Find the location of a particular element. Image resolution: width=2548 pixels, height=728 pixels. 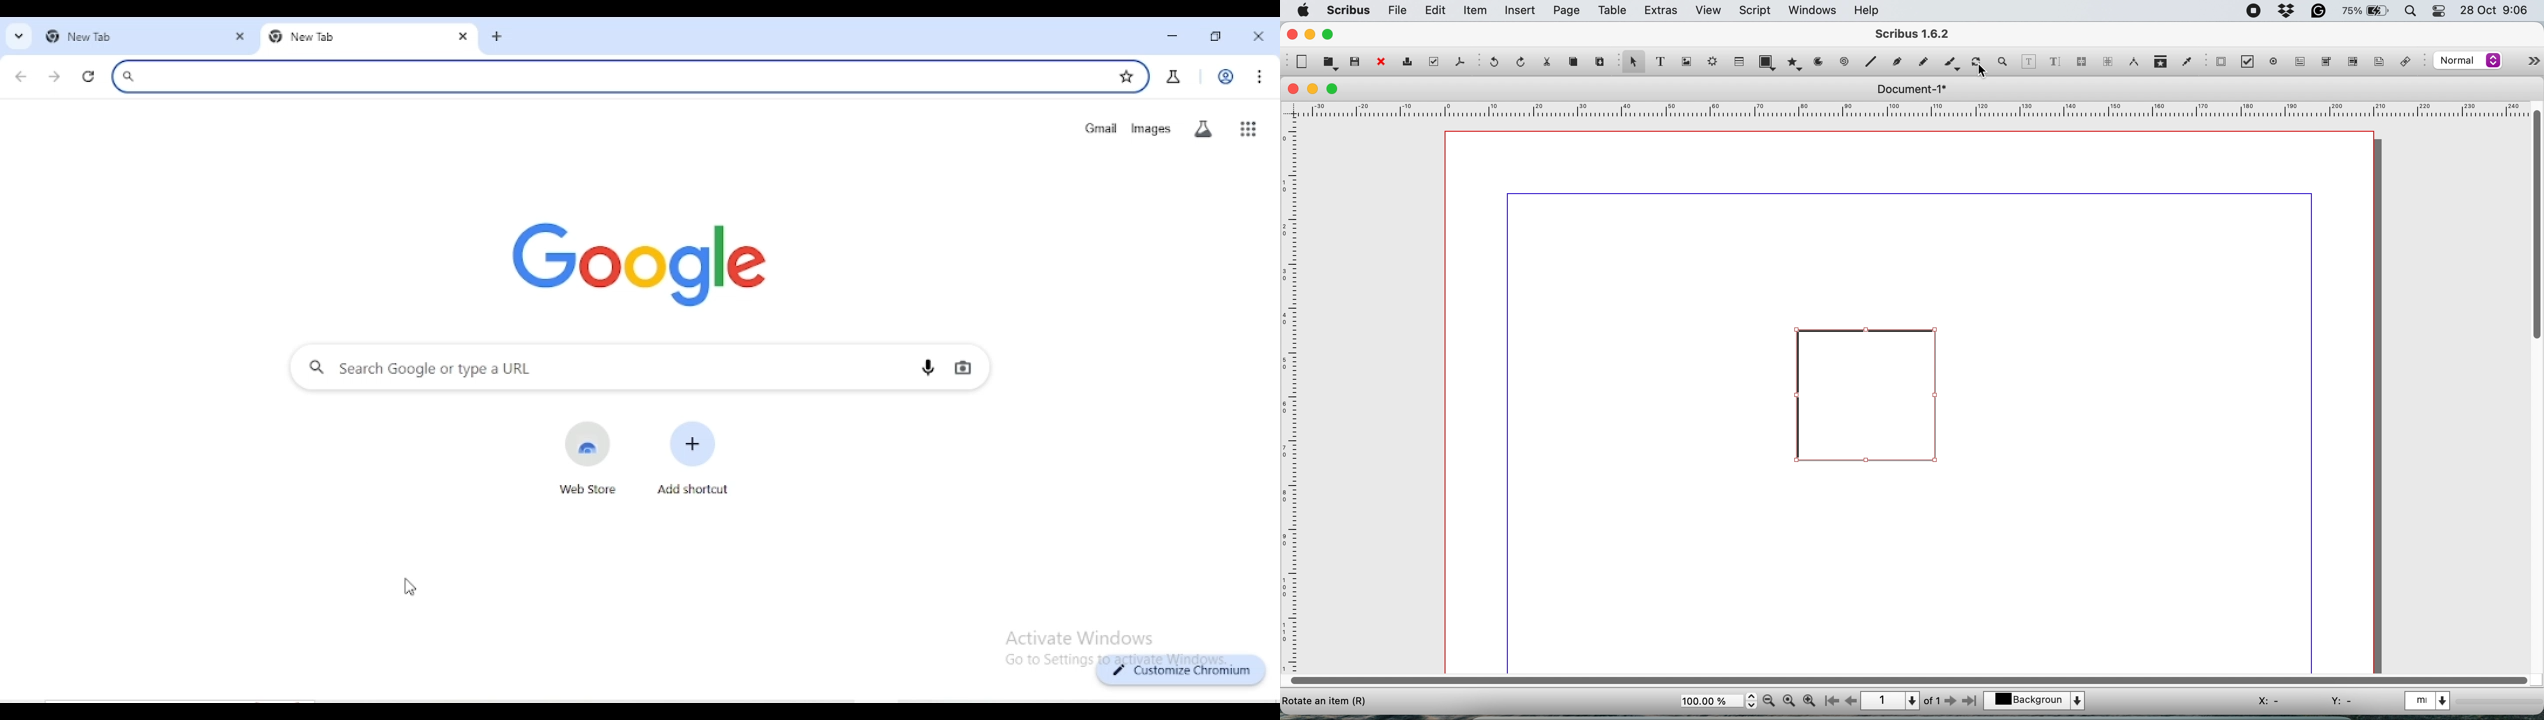

system logo is located at coordinates (1304, 10).